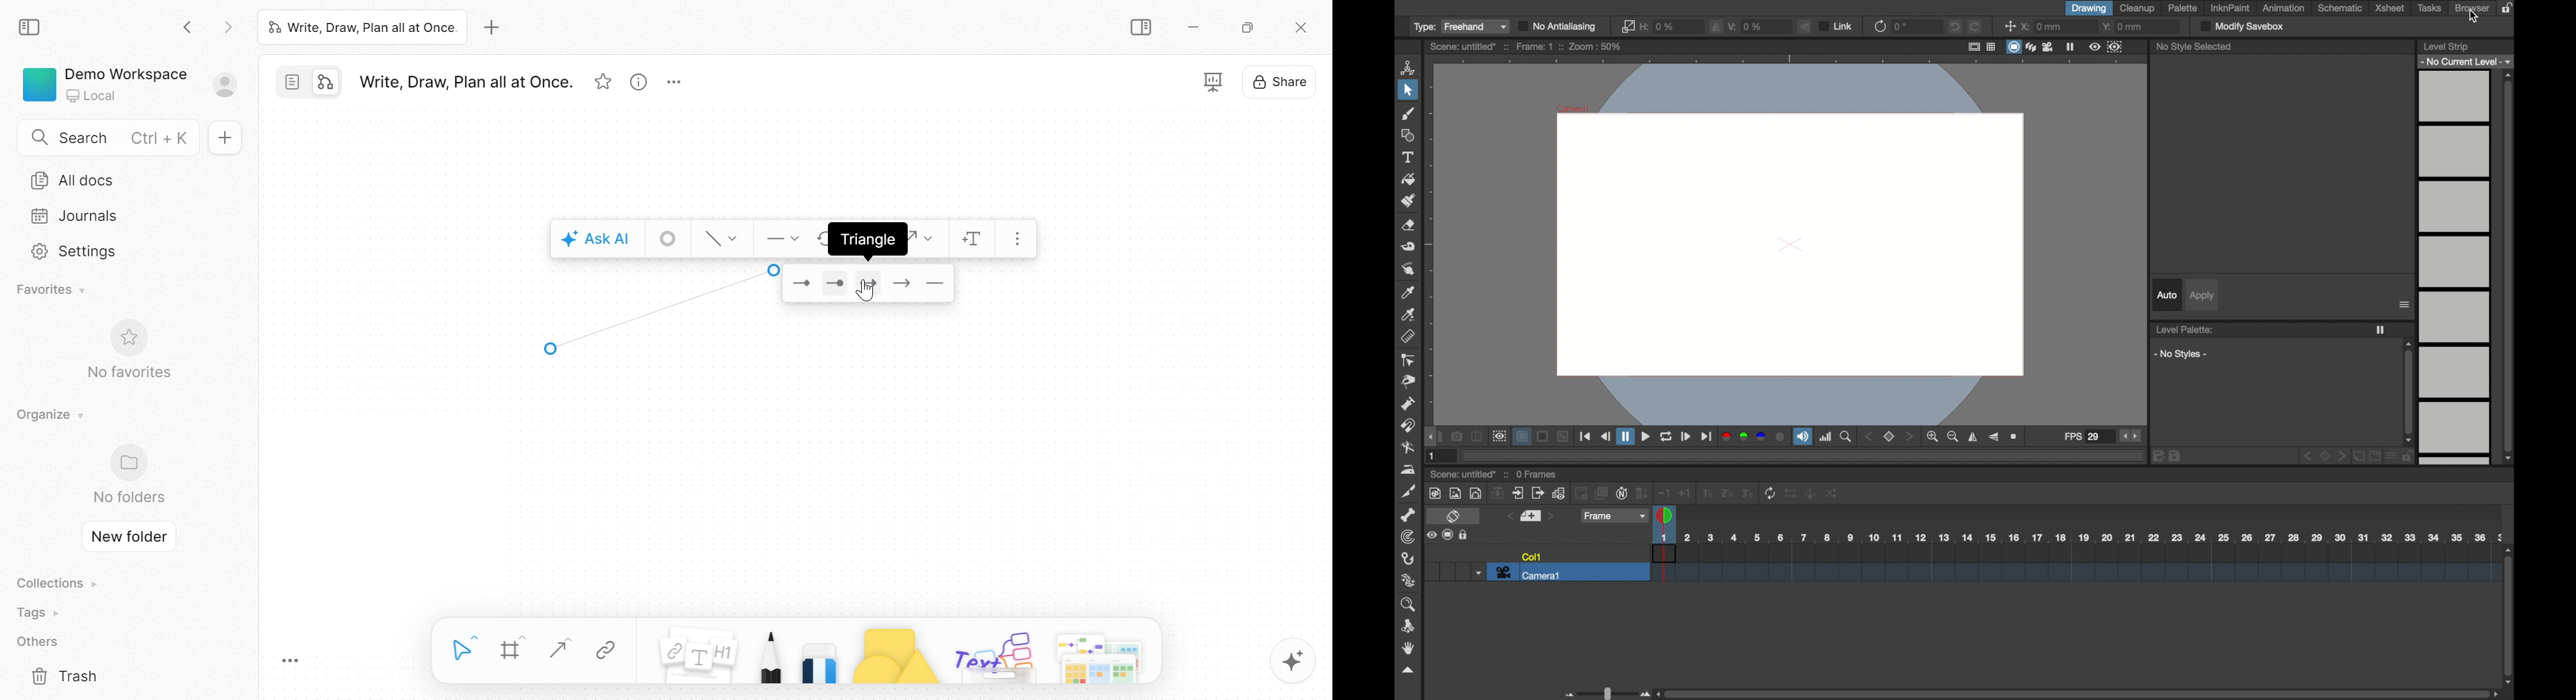  Describe the element at coordinates (2078, 538) in the screenshot. I see `scene scale` at that location.